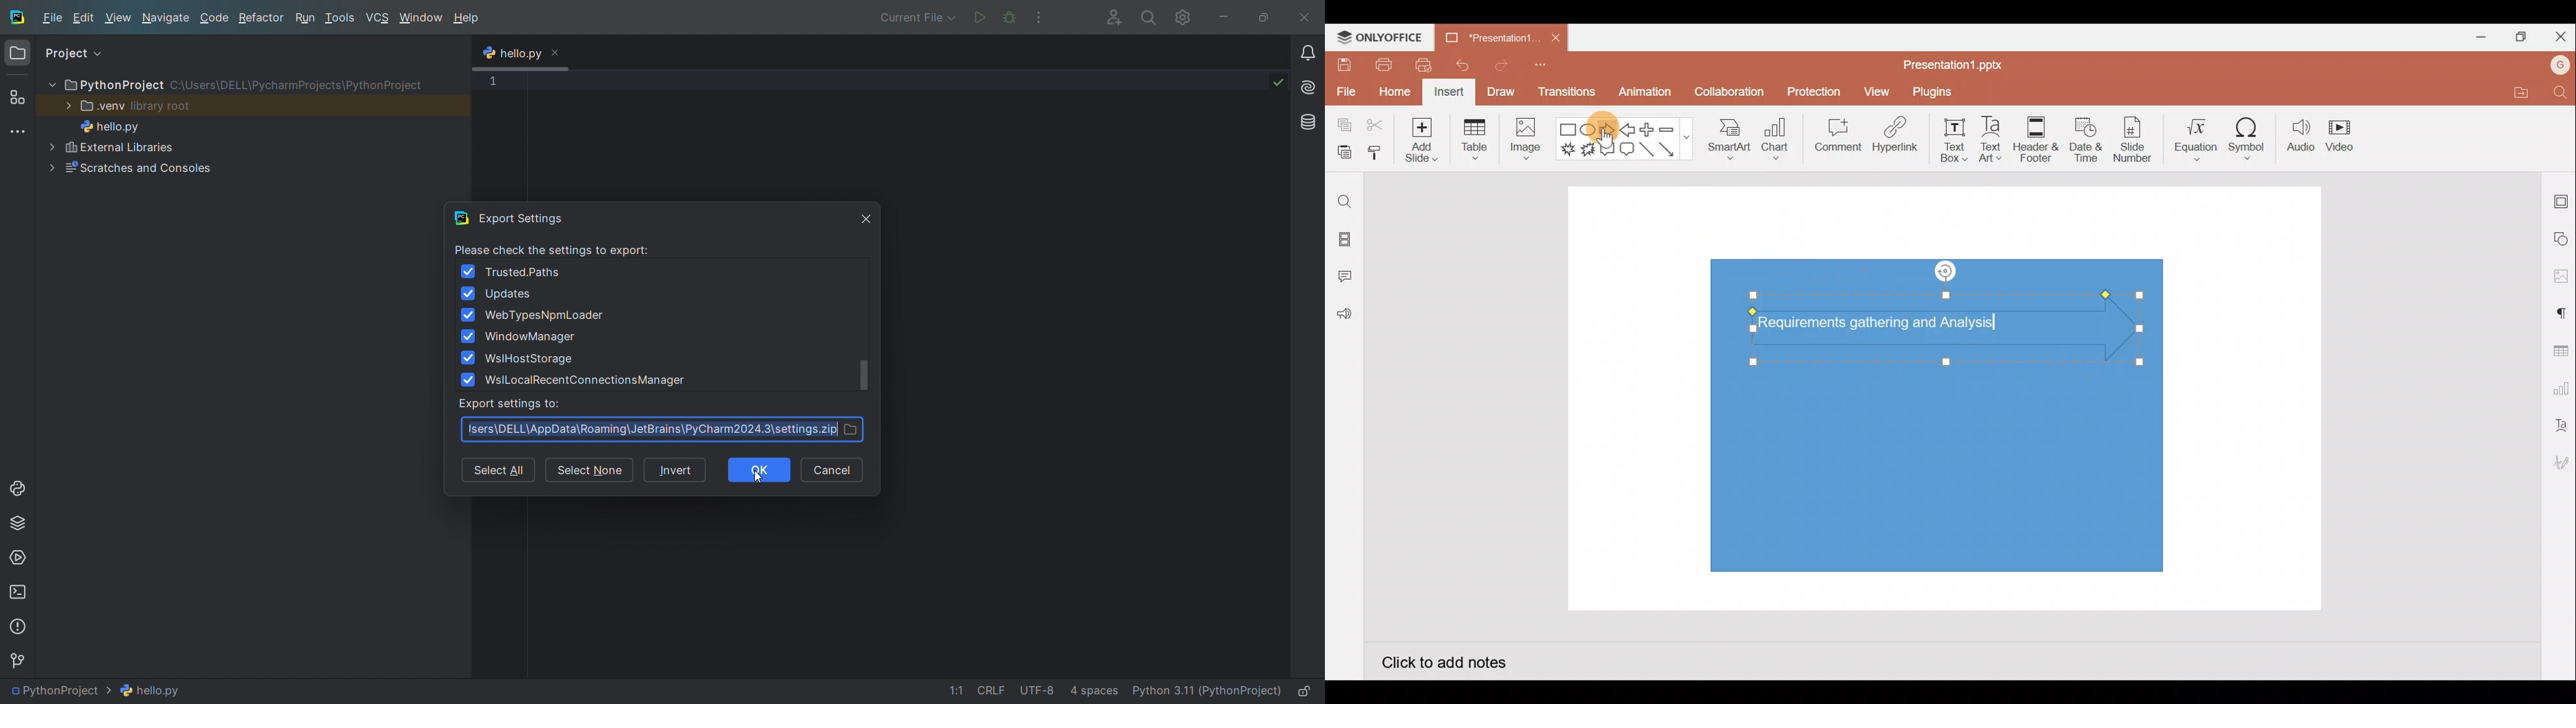 Image resolution: width=2576 pixels, height=728 pixels. I want to click on Protection, so click(1810, 92).